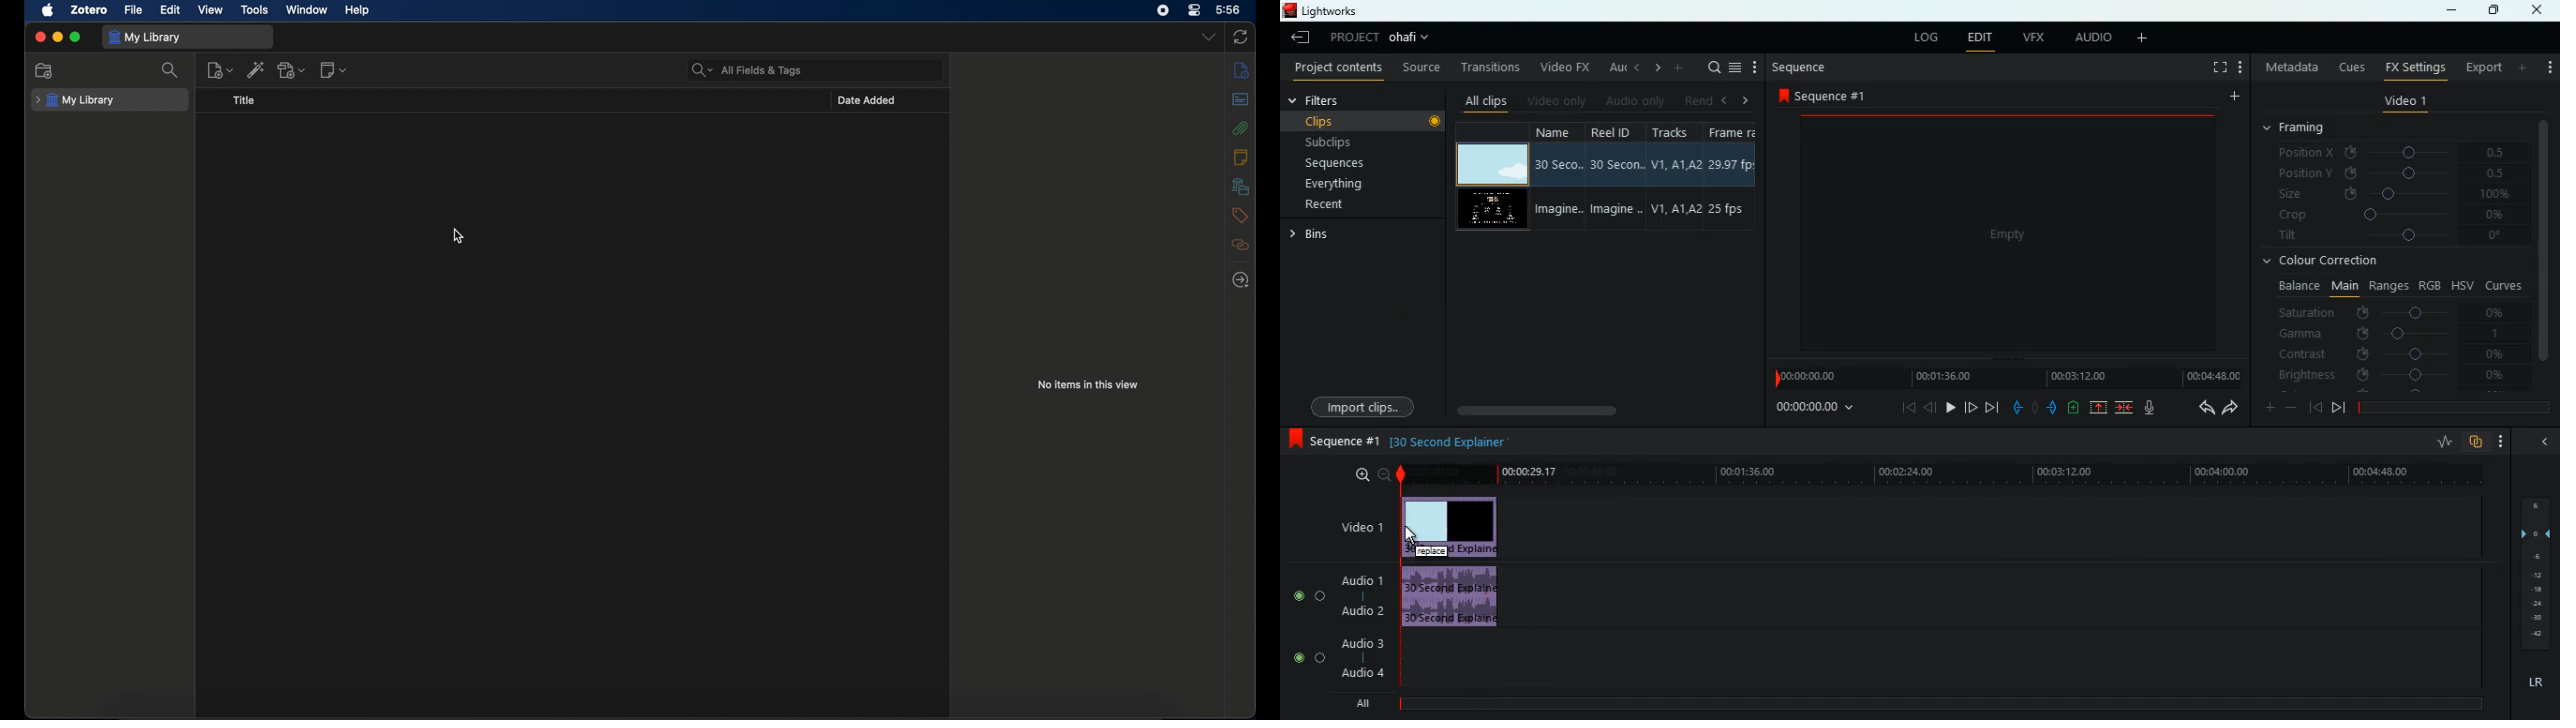  I want to click on minimize, so click(2450, 10).